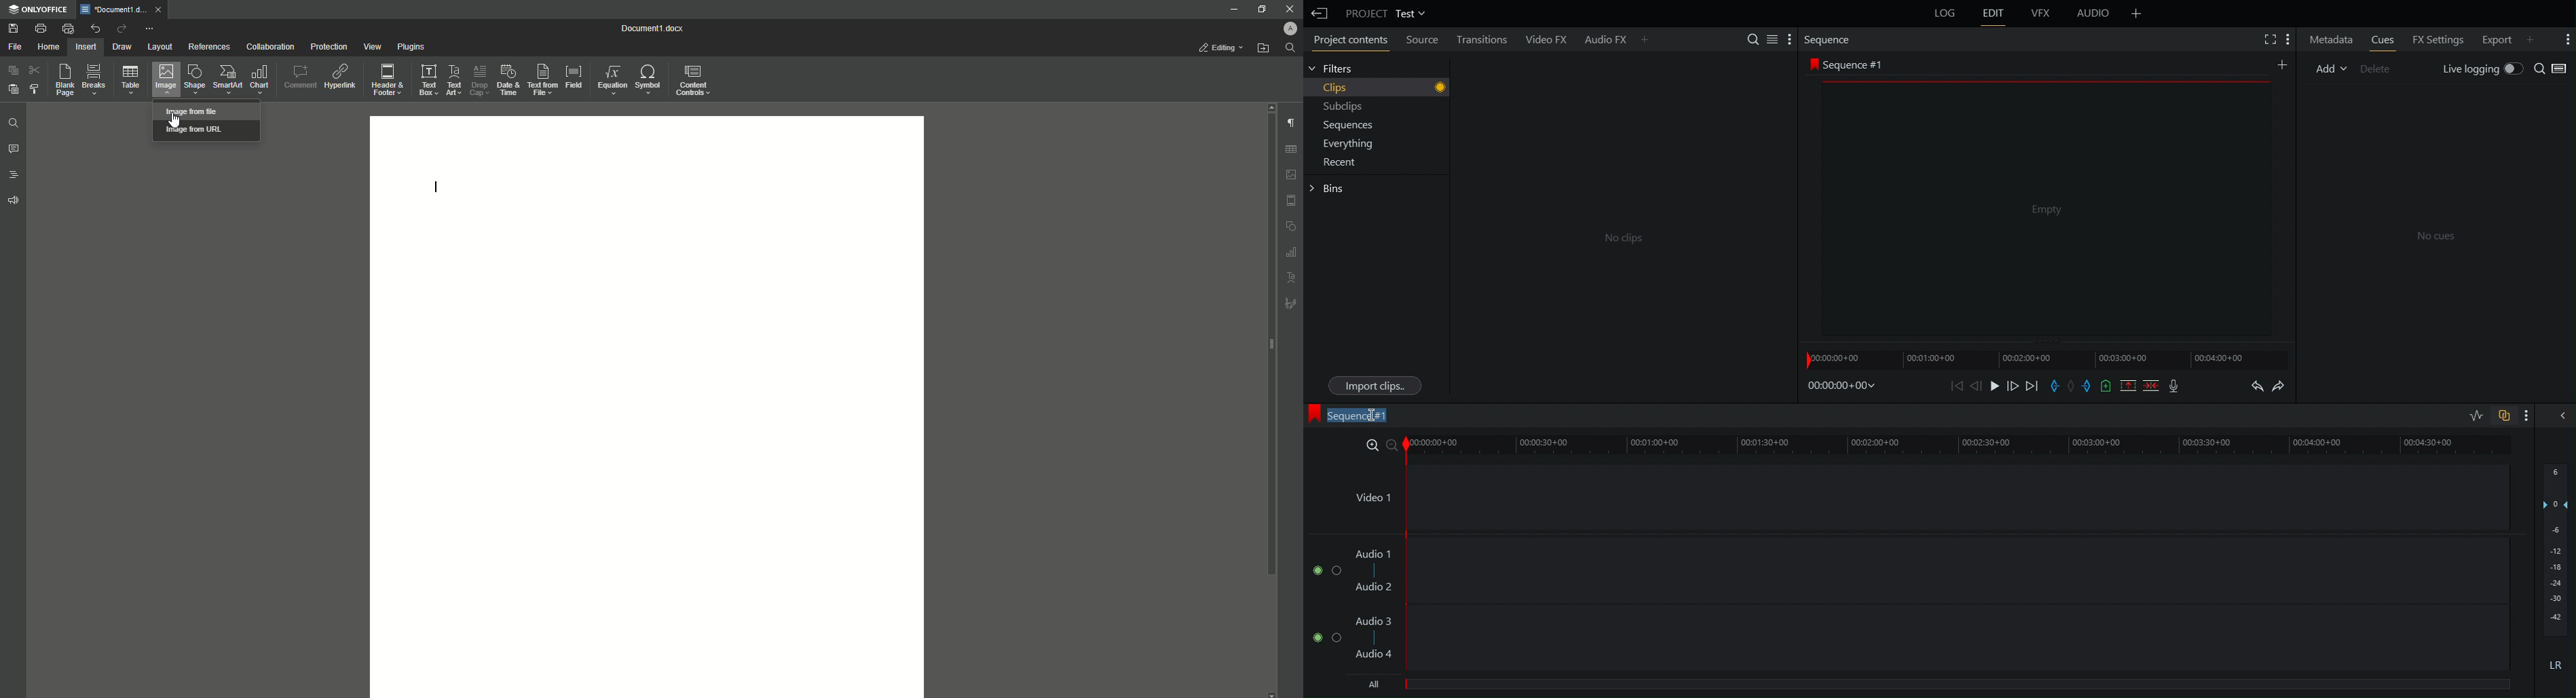  I want to click on Text Art Settings, so click(1292, 278).